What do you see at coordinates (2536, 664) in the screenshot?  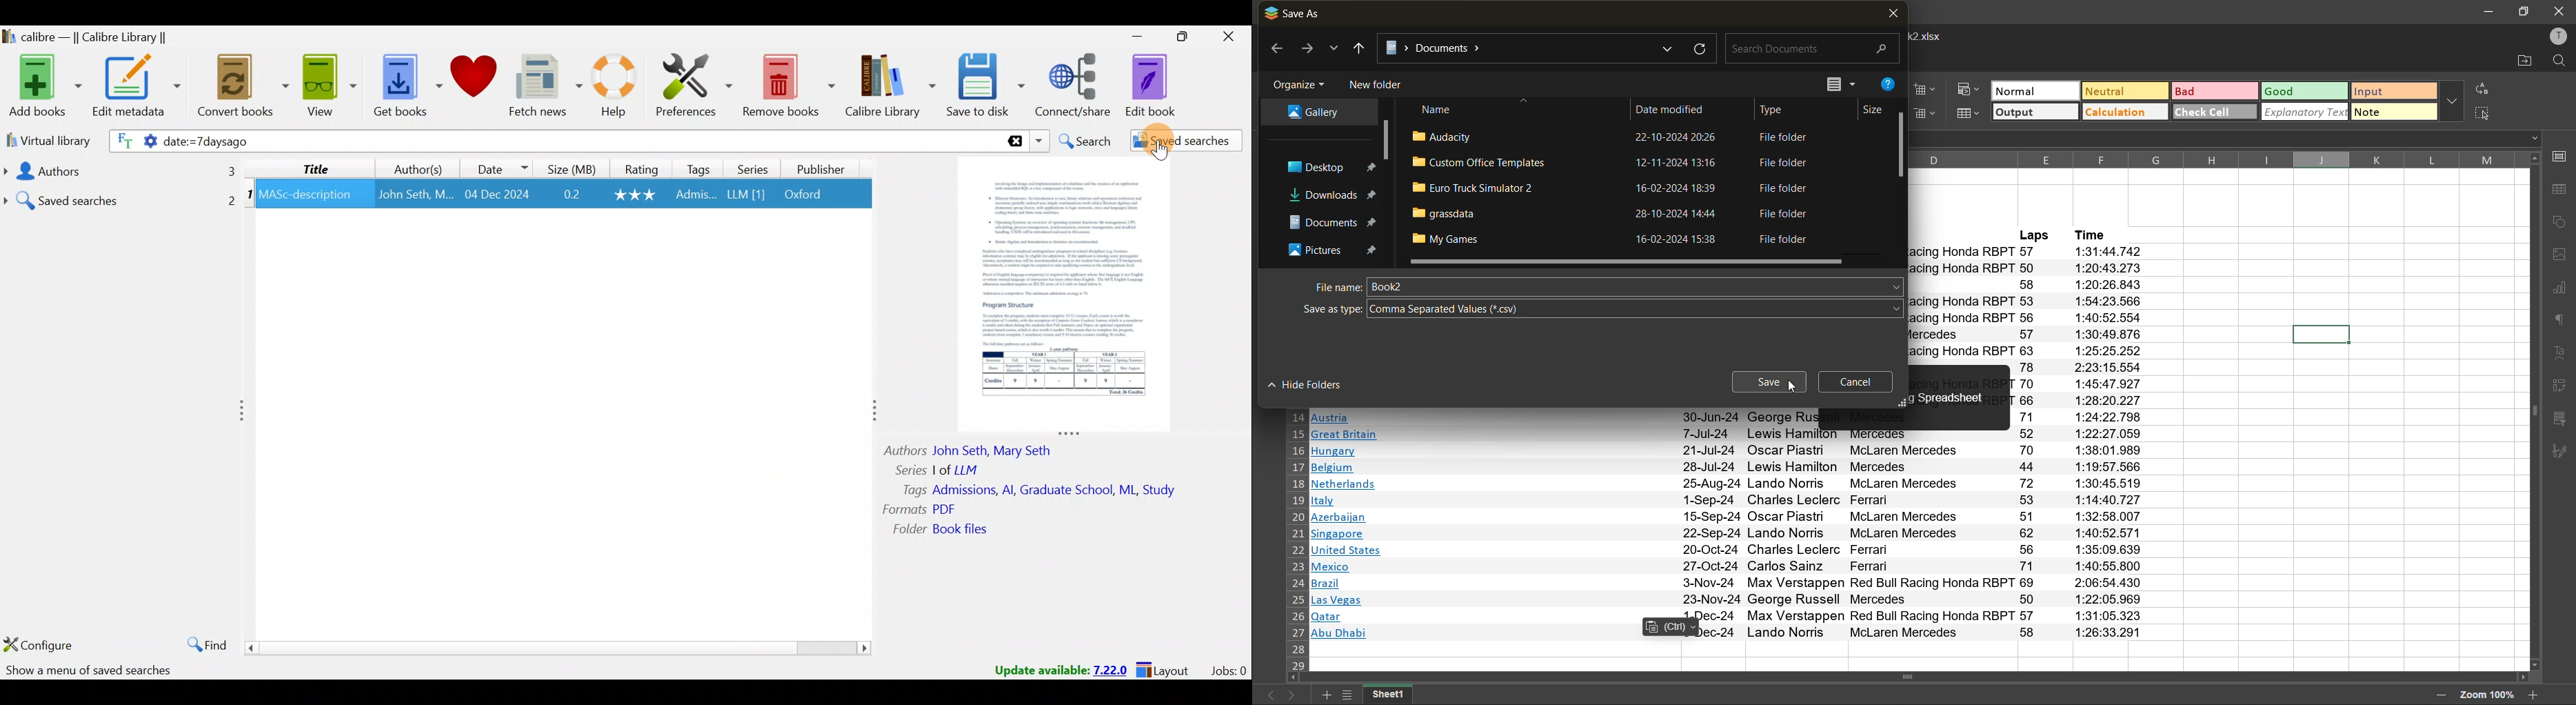 I see `move down` at bounding box center [2536, 664].